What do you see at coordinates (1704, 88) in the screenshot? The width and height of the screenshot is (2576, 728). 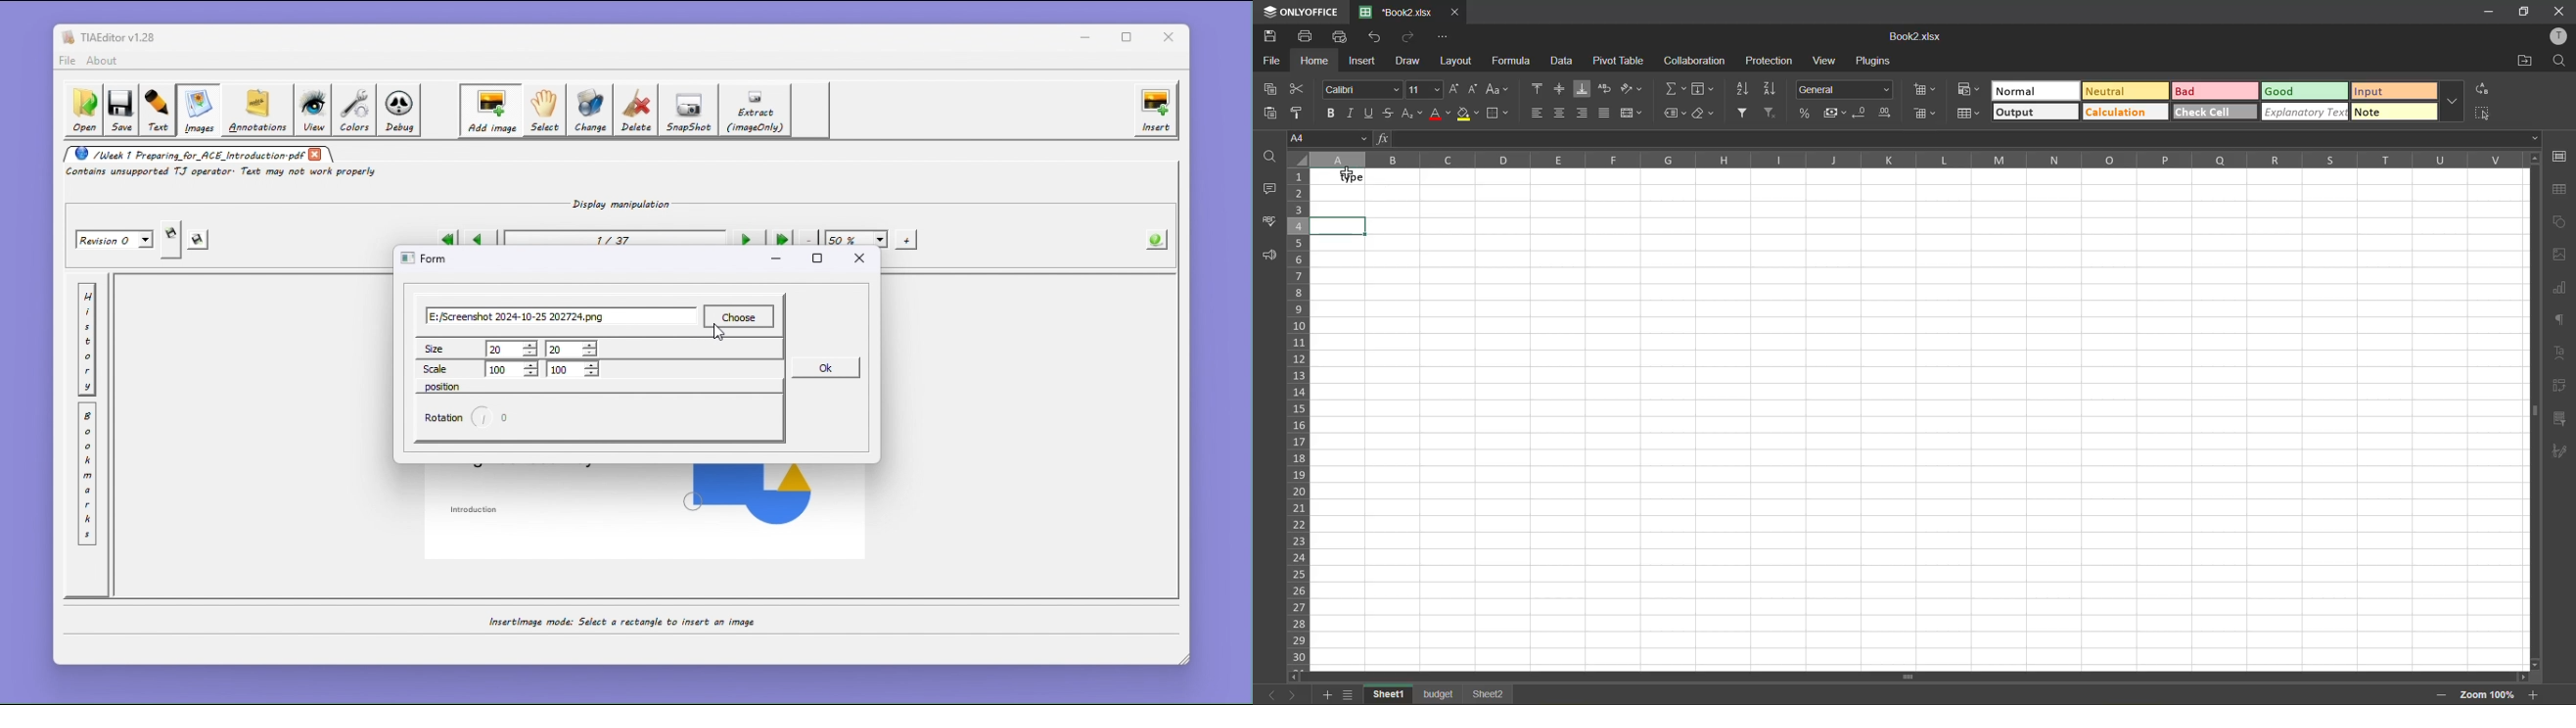 I see `fields` at bounding box center [1704, 88].